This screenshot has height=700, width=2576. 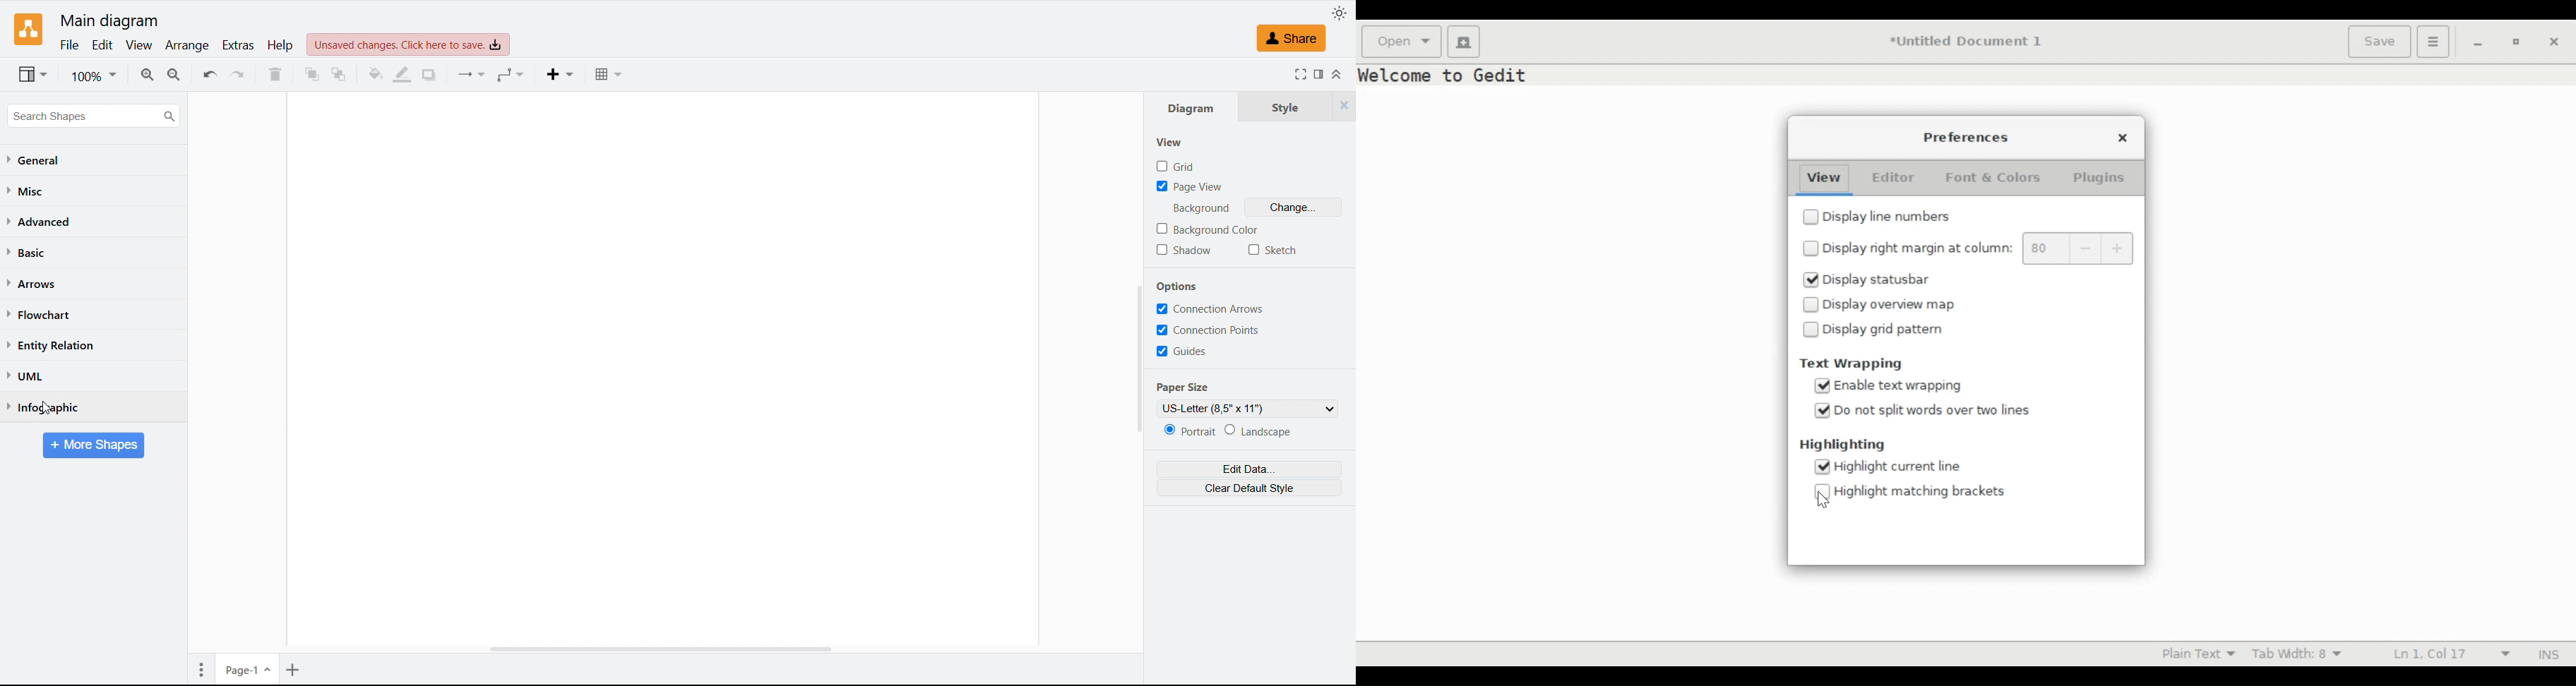 What do you see at coordinates (94, 116) in the screenshot?
I see `Search shapes ` at bounding box center [94, 116].